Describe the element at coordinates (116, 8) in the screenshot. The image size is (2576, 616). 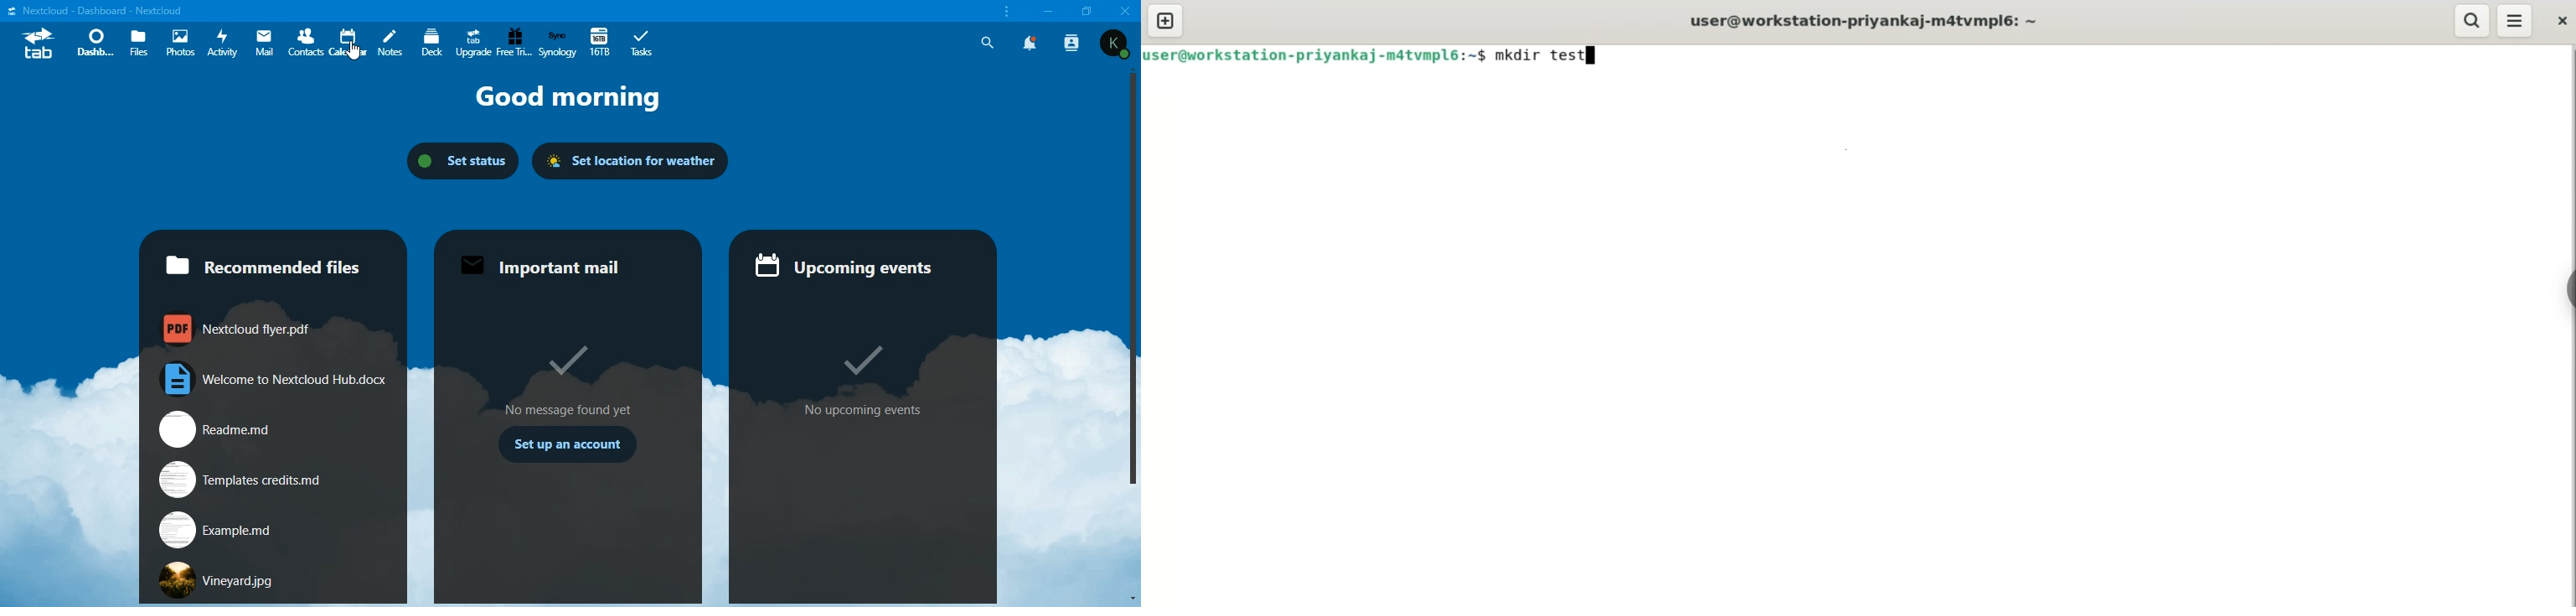
I see `'Nextcloud - Dashboard - Nextcloud` at that location.